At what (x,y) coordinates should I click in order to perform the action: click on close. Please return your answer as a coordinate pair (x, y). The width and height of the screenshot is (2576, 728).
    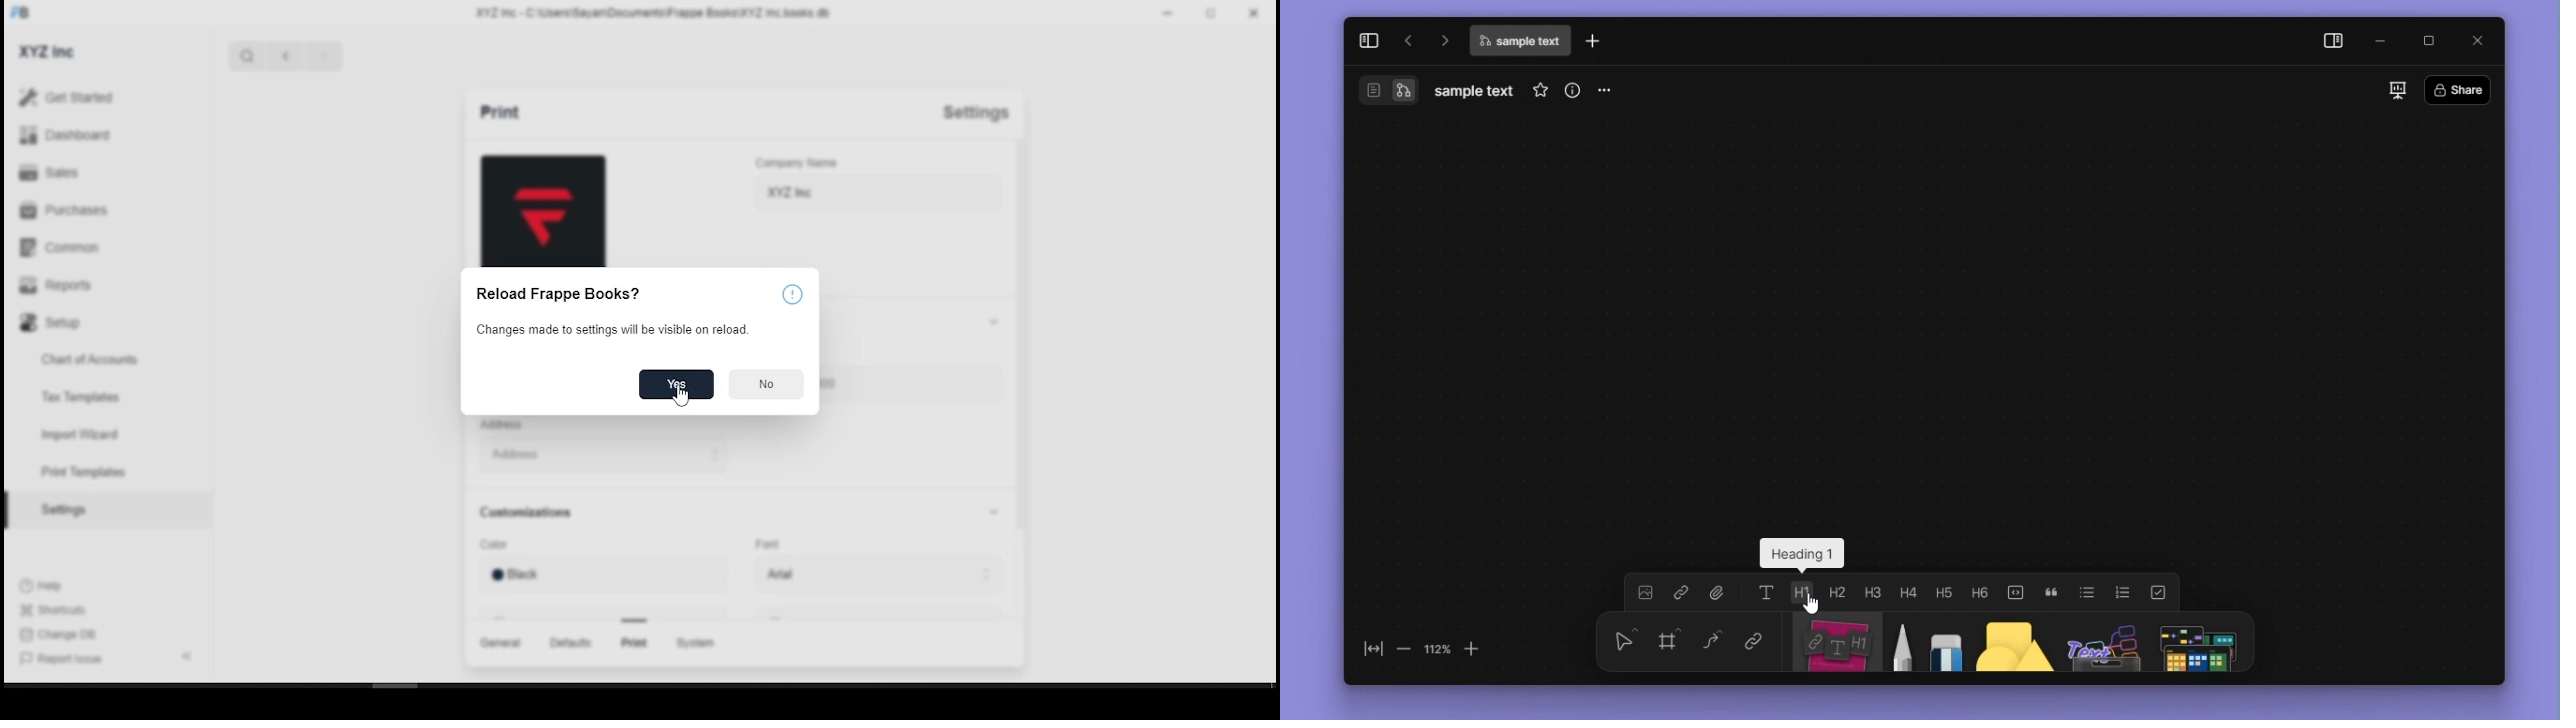
    Looking at the image, I should click on (2477, 41).